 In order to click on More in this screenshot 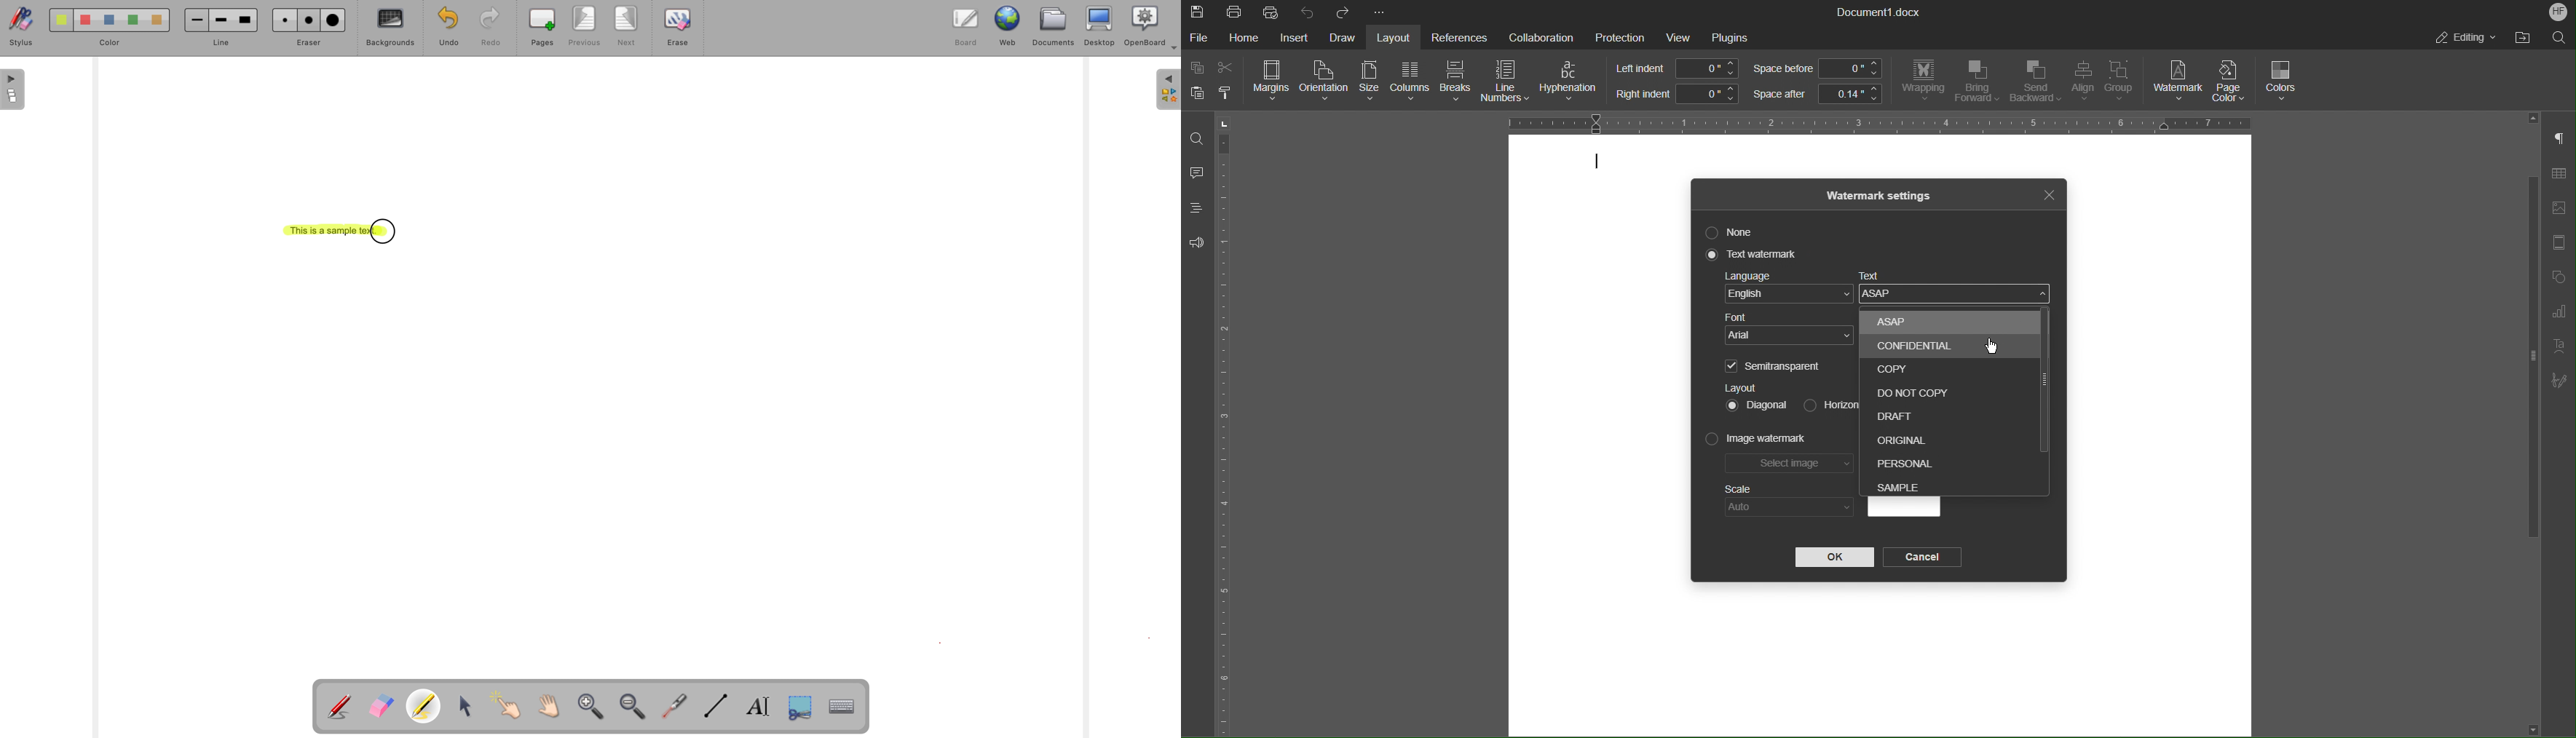, I will do `click(1381, 13)`.